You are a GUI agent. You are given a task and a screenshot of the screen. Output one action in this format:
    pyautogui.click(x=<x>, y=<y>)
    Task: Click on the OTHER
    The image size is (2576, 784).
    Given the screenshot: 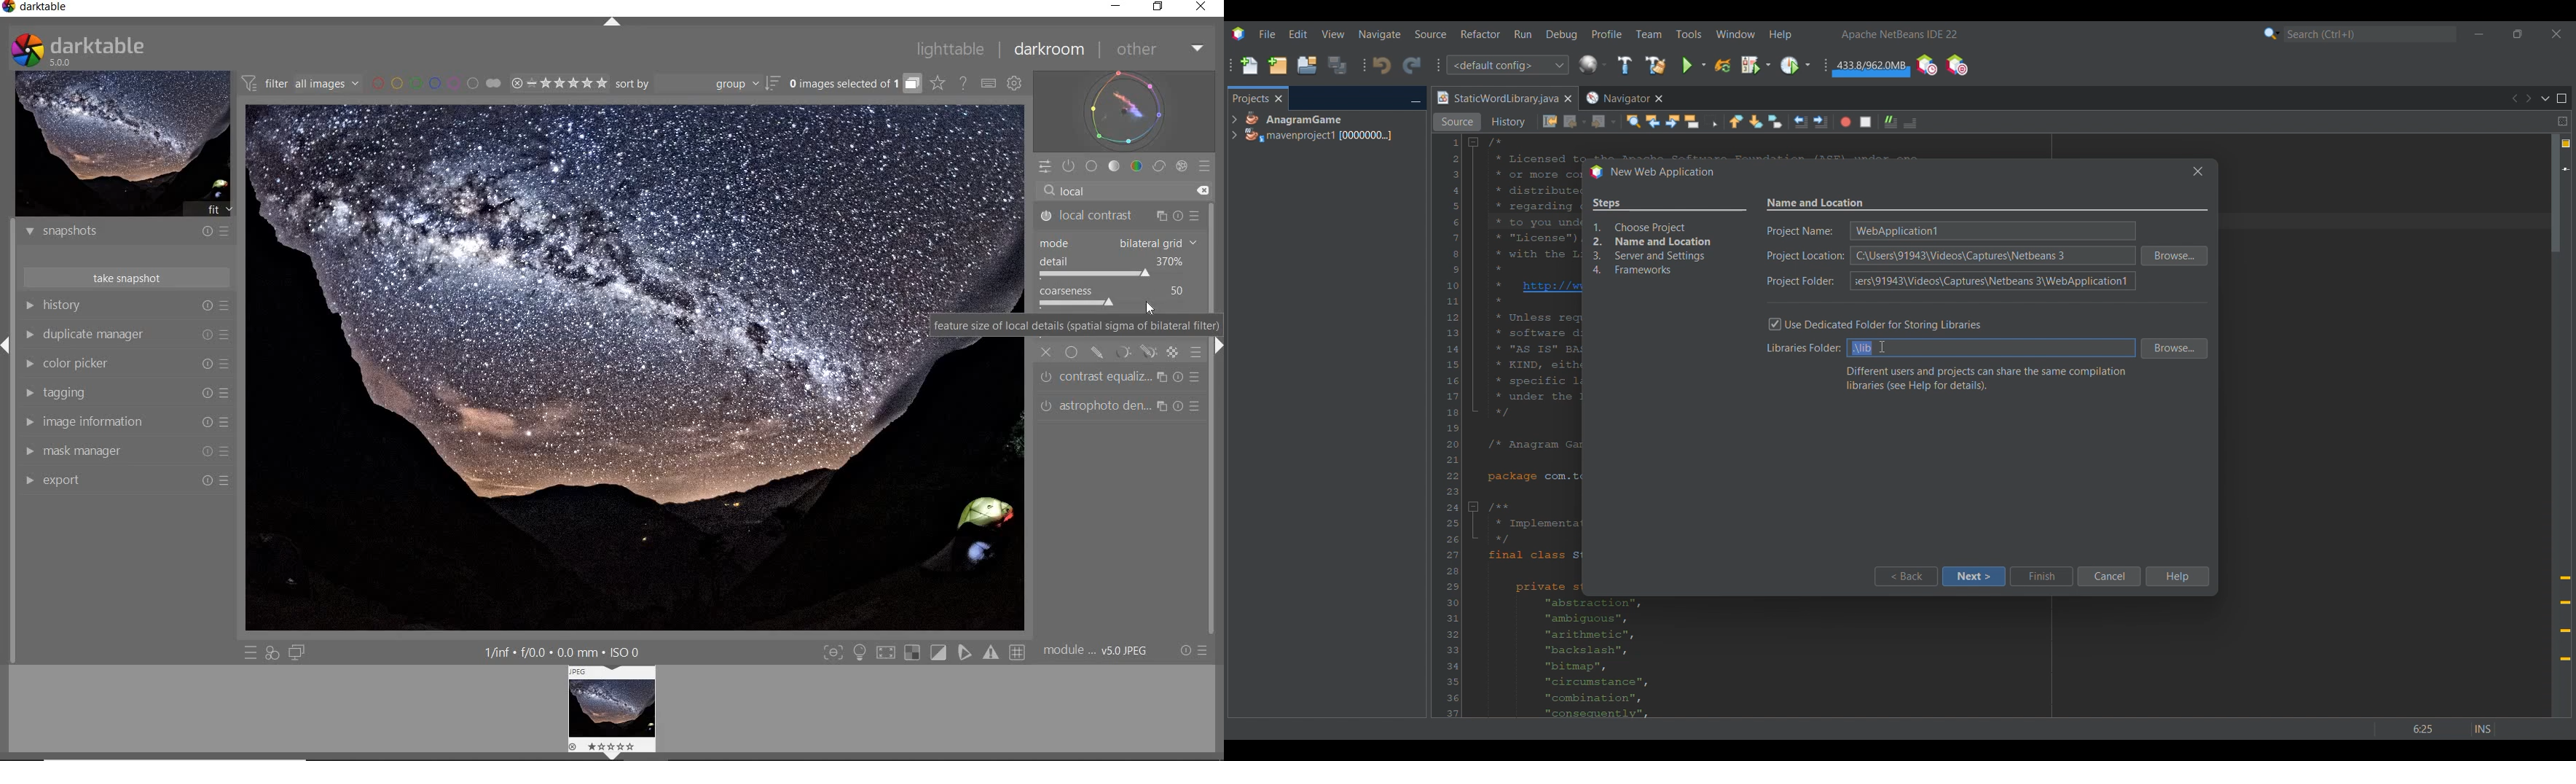 What is the action you would take?
    pyautogui.click(x=1160, y=50)
    